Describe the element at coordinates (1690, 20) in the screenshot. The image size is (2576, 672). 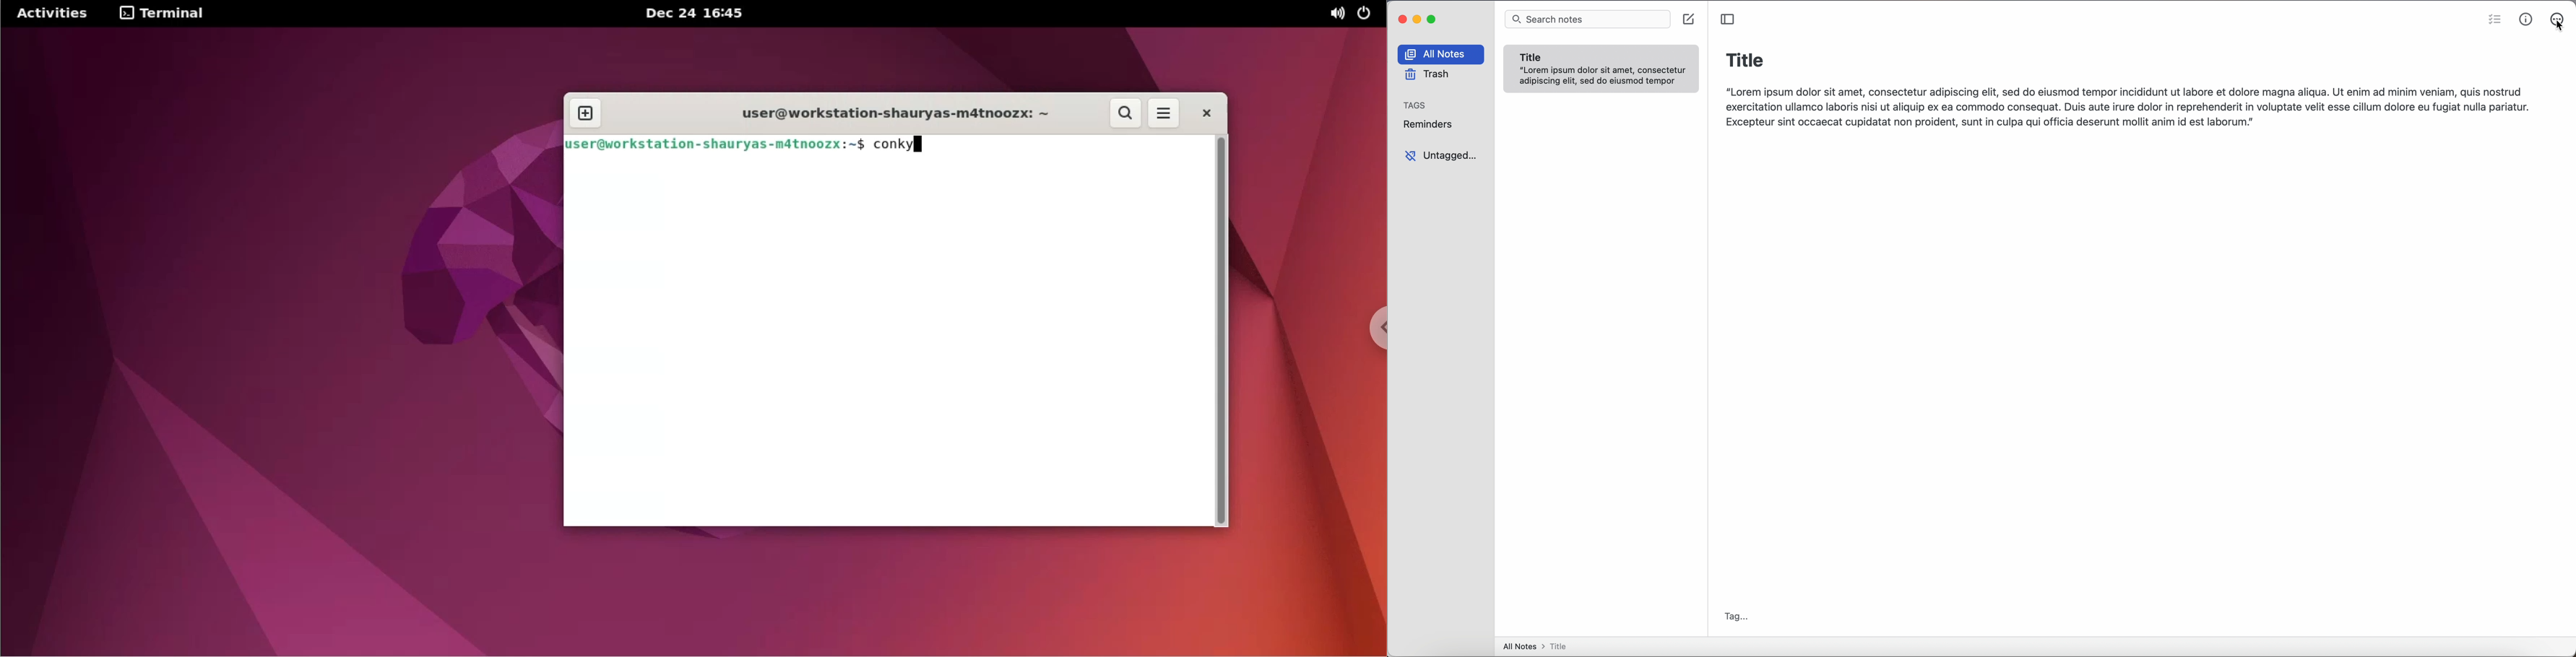
I see `create note` at that location.